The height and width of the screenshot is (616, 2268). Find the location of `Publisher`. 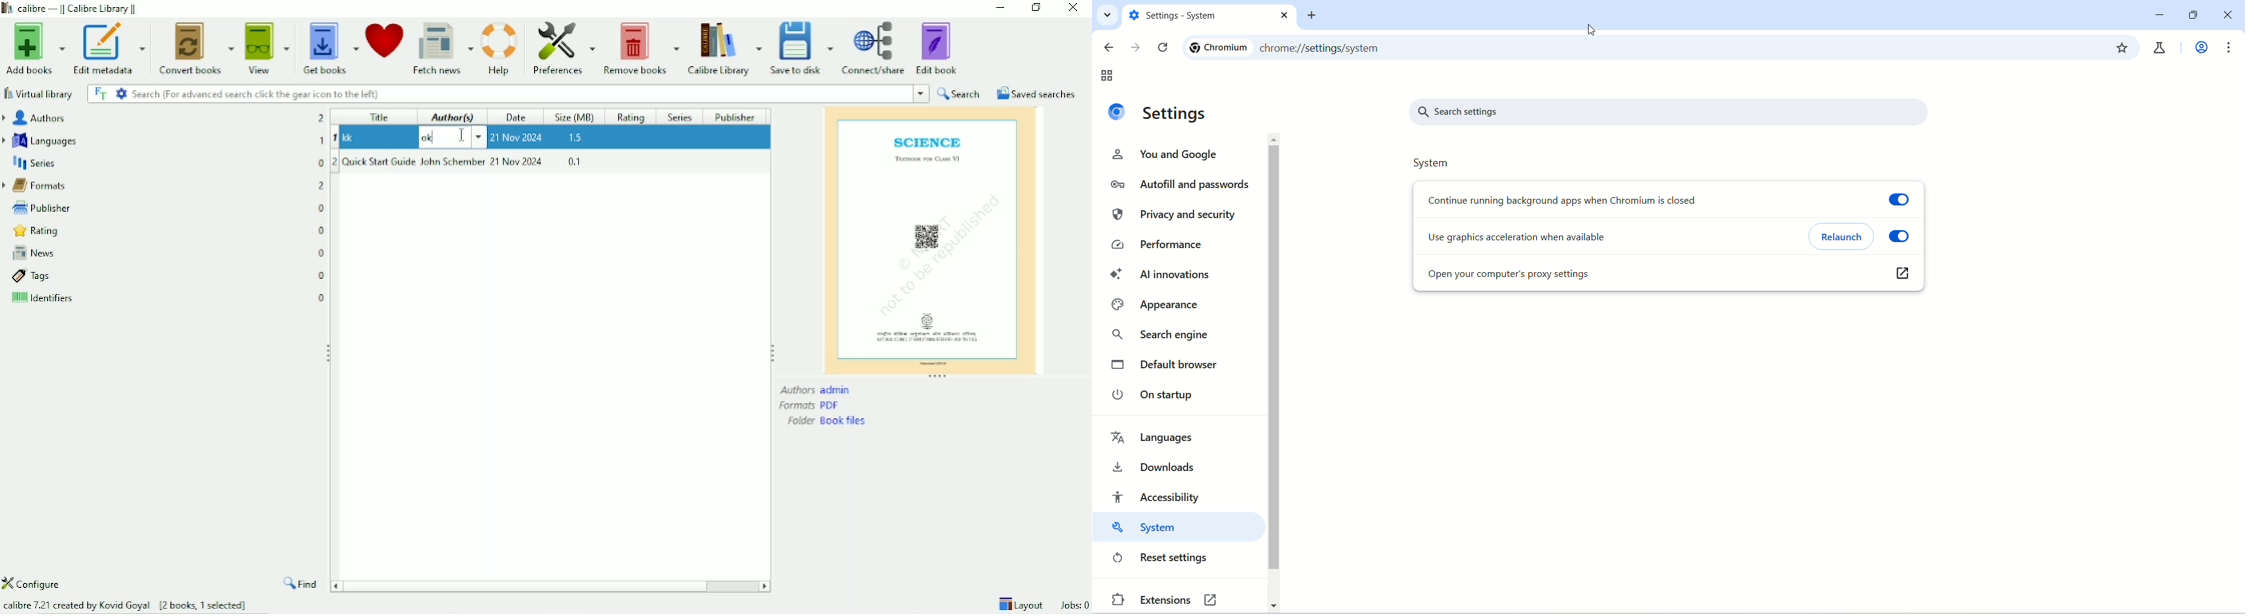

Publisher is located at coordinates (734, 116).